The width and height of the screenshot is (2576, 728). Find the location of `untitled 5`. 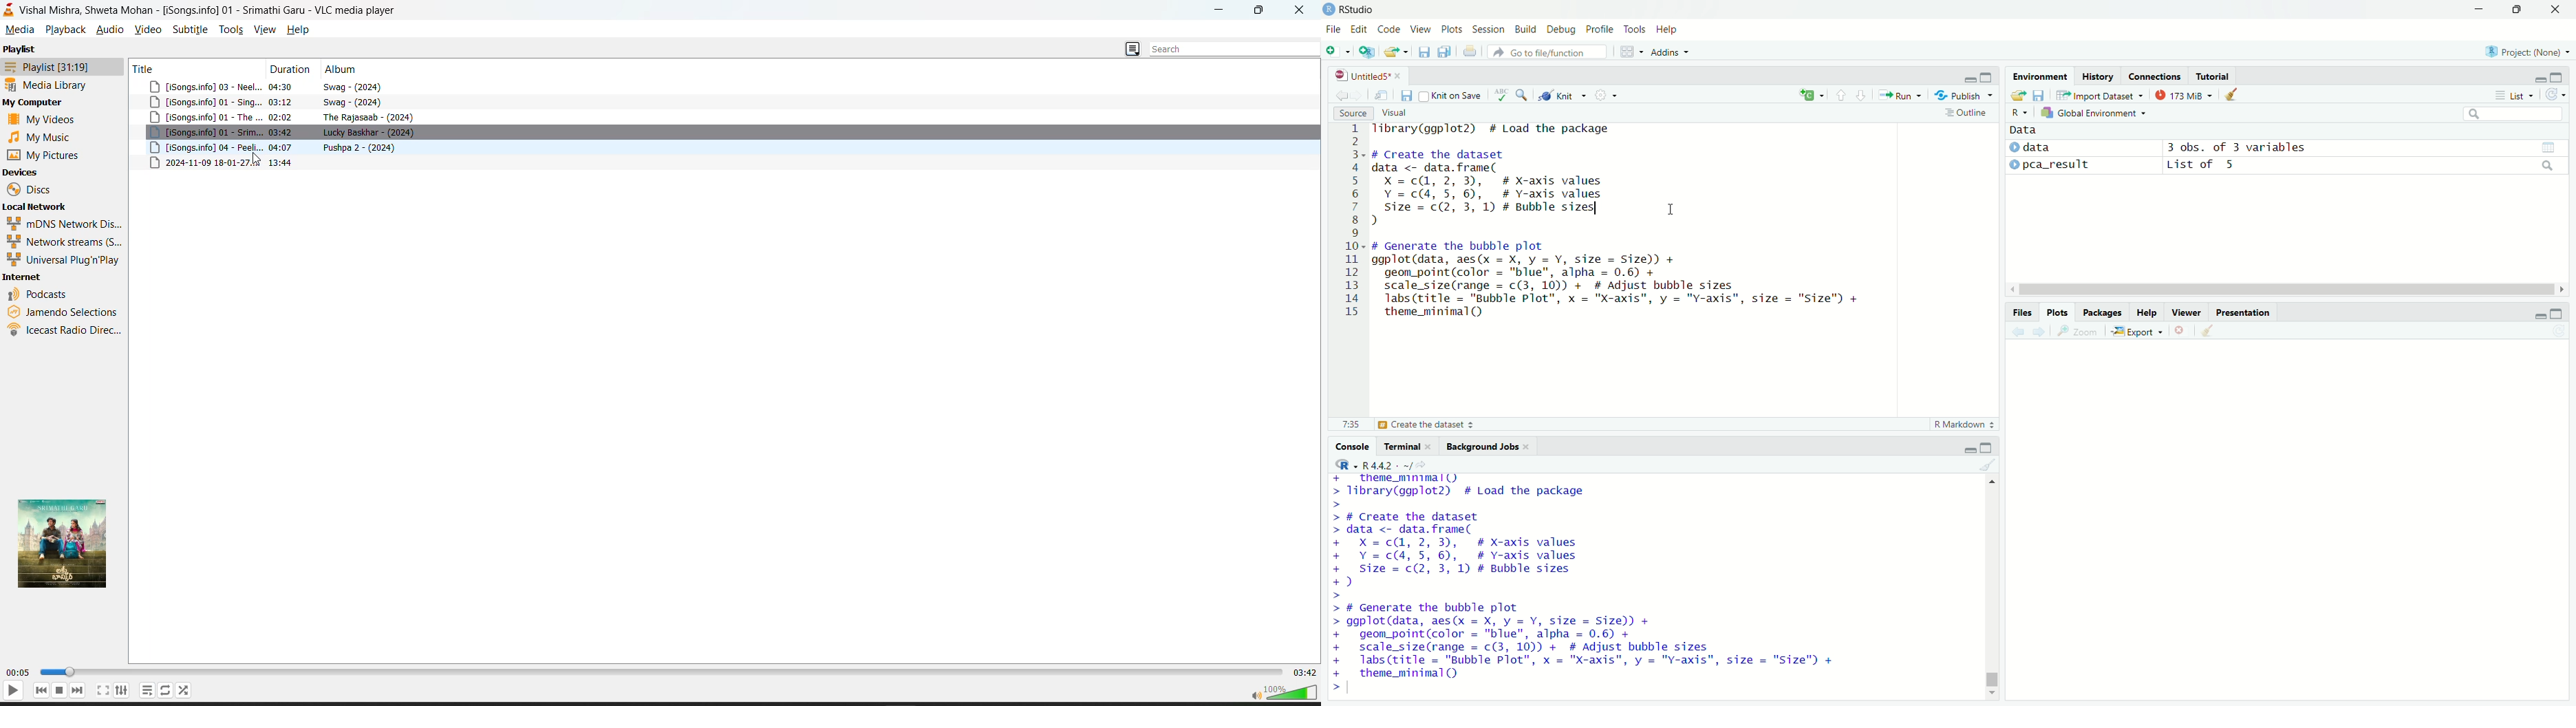

untitled 5 is located at coordinates (1365, 76).